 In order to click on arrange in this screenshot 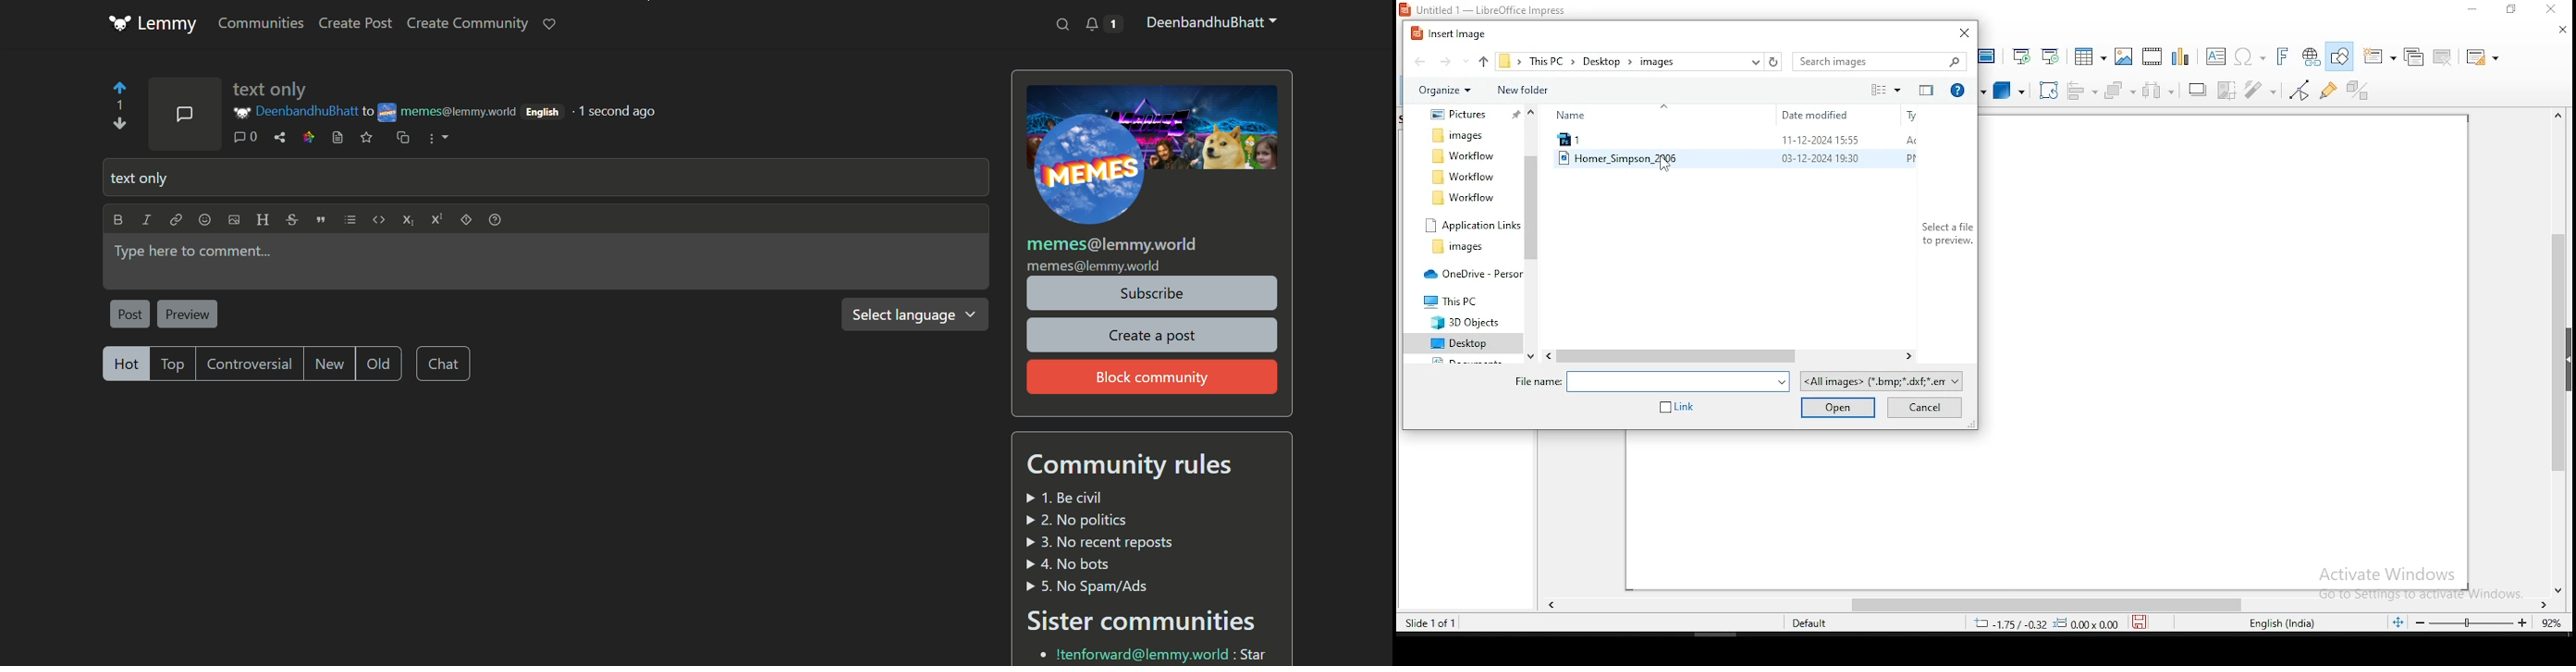, I will do `click(2118, 88)`.